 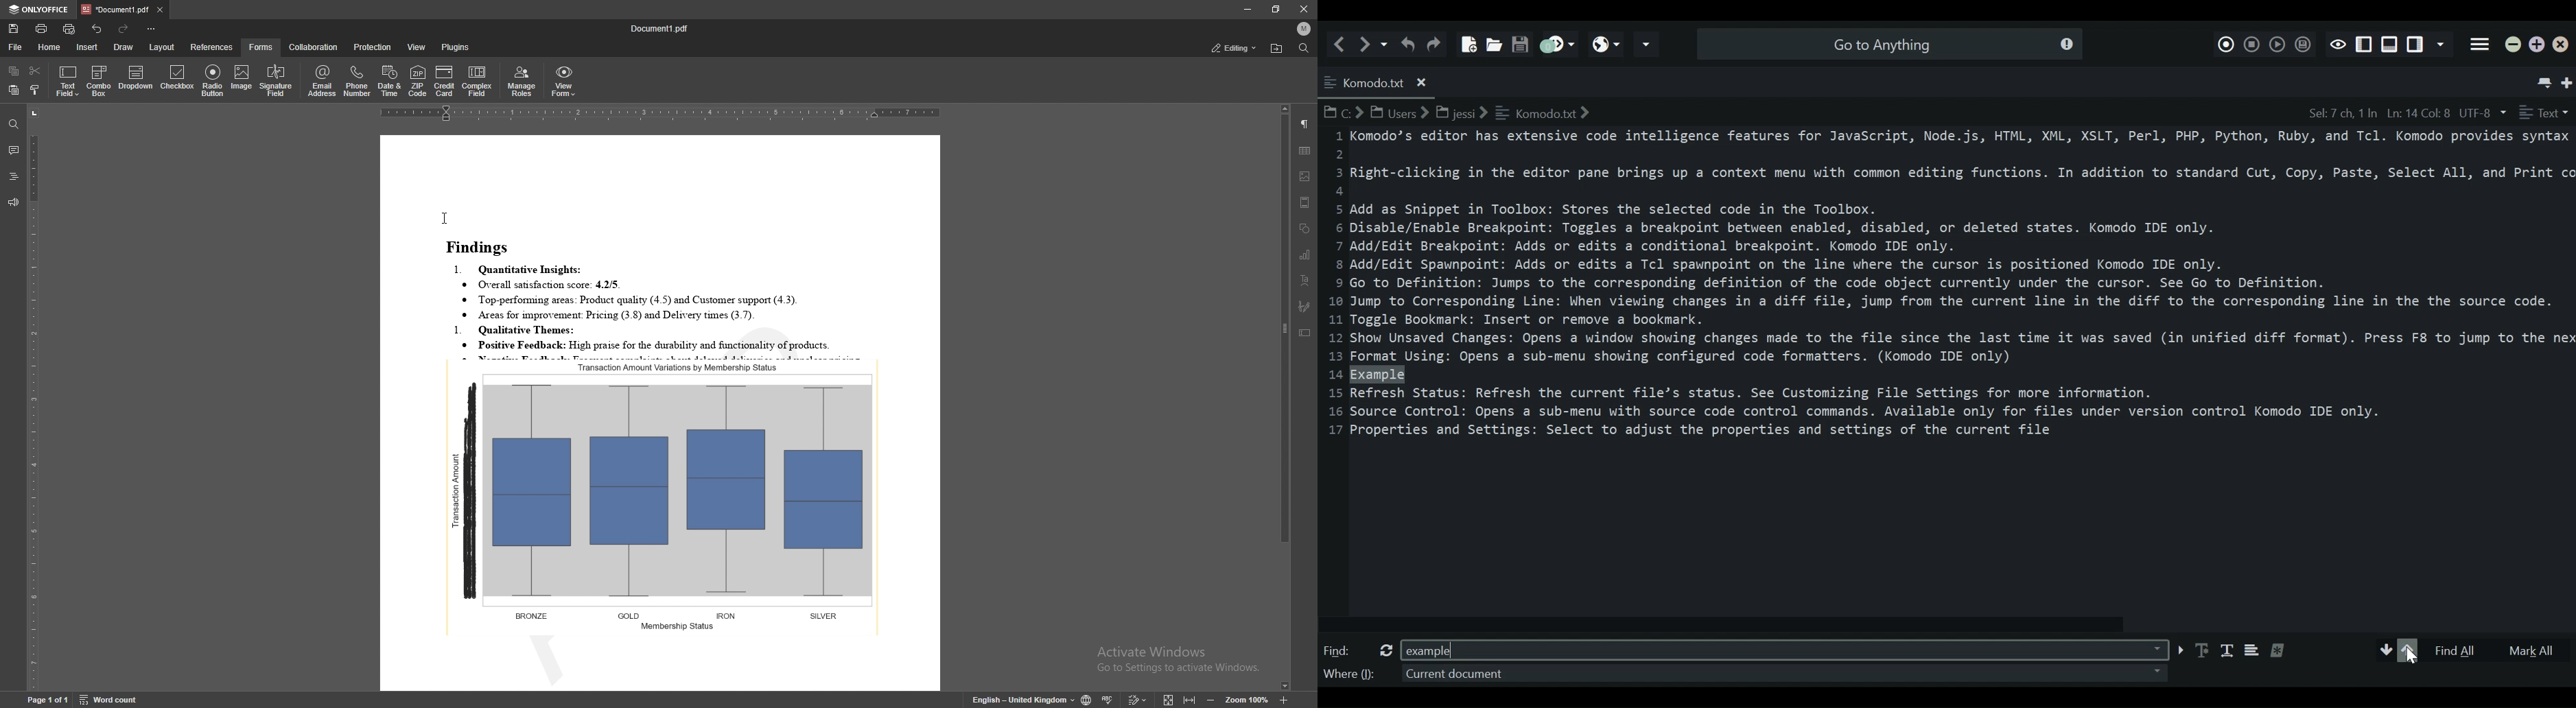 What do you see at coordinates (2179, 650) in the screenshot?
I see `arrow button` at bounding box center [2179, 650].